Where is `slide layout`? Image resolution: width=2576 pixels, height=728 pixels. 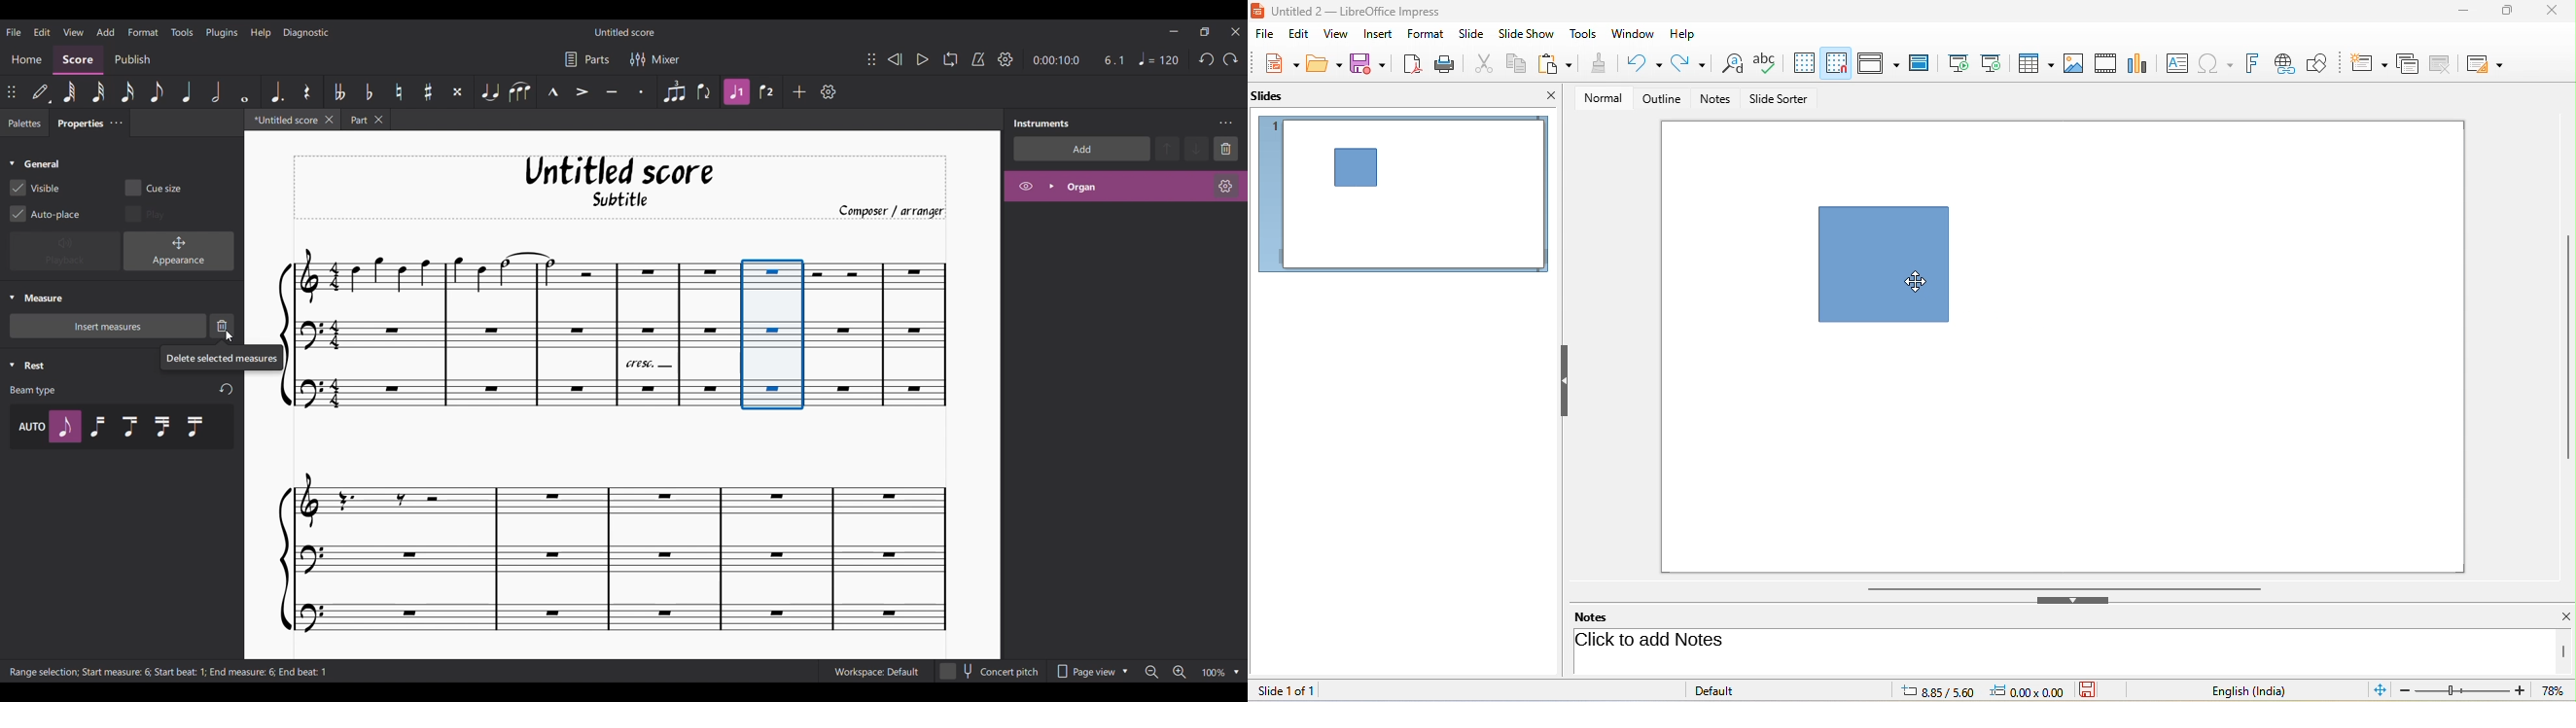
slide layout is located at coordinates (2489, 62).